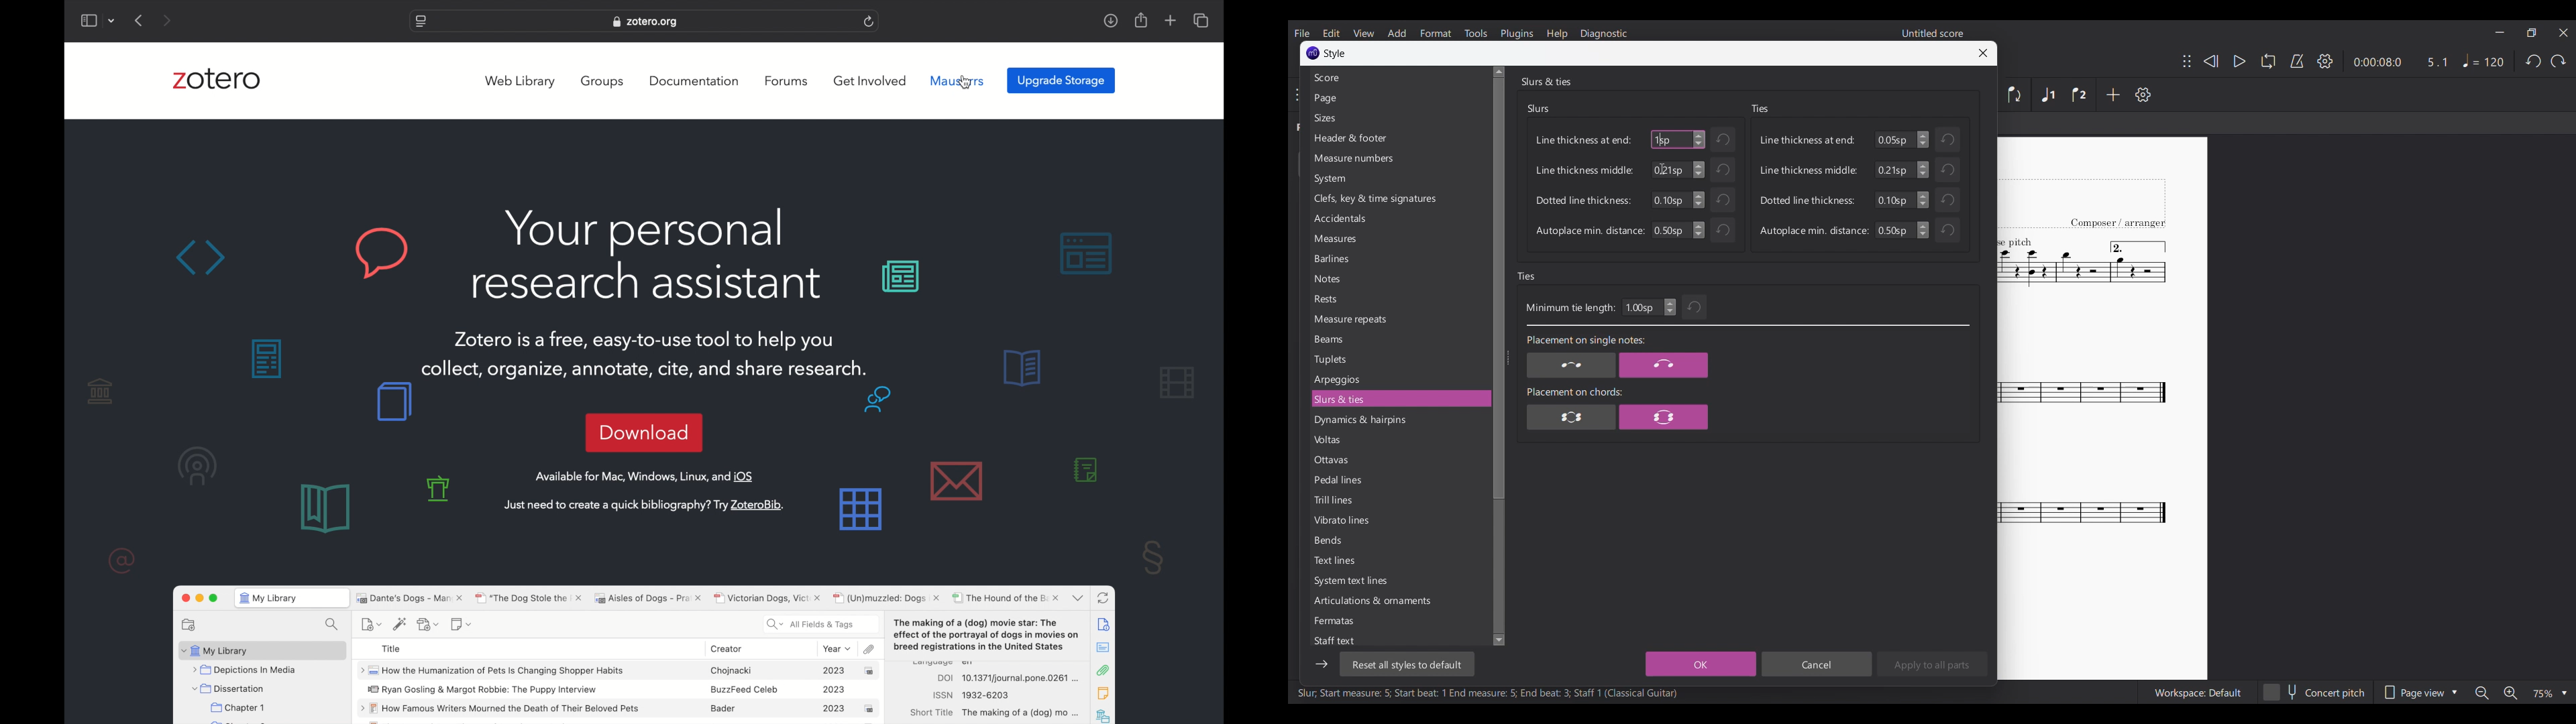 The height and width of the screenshot is (728, 2576). I want to click on Play, so click(2234, 61).